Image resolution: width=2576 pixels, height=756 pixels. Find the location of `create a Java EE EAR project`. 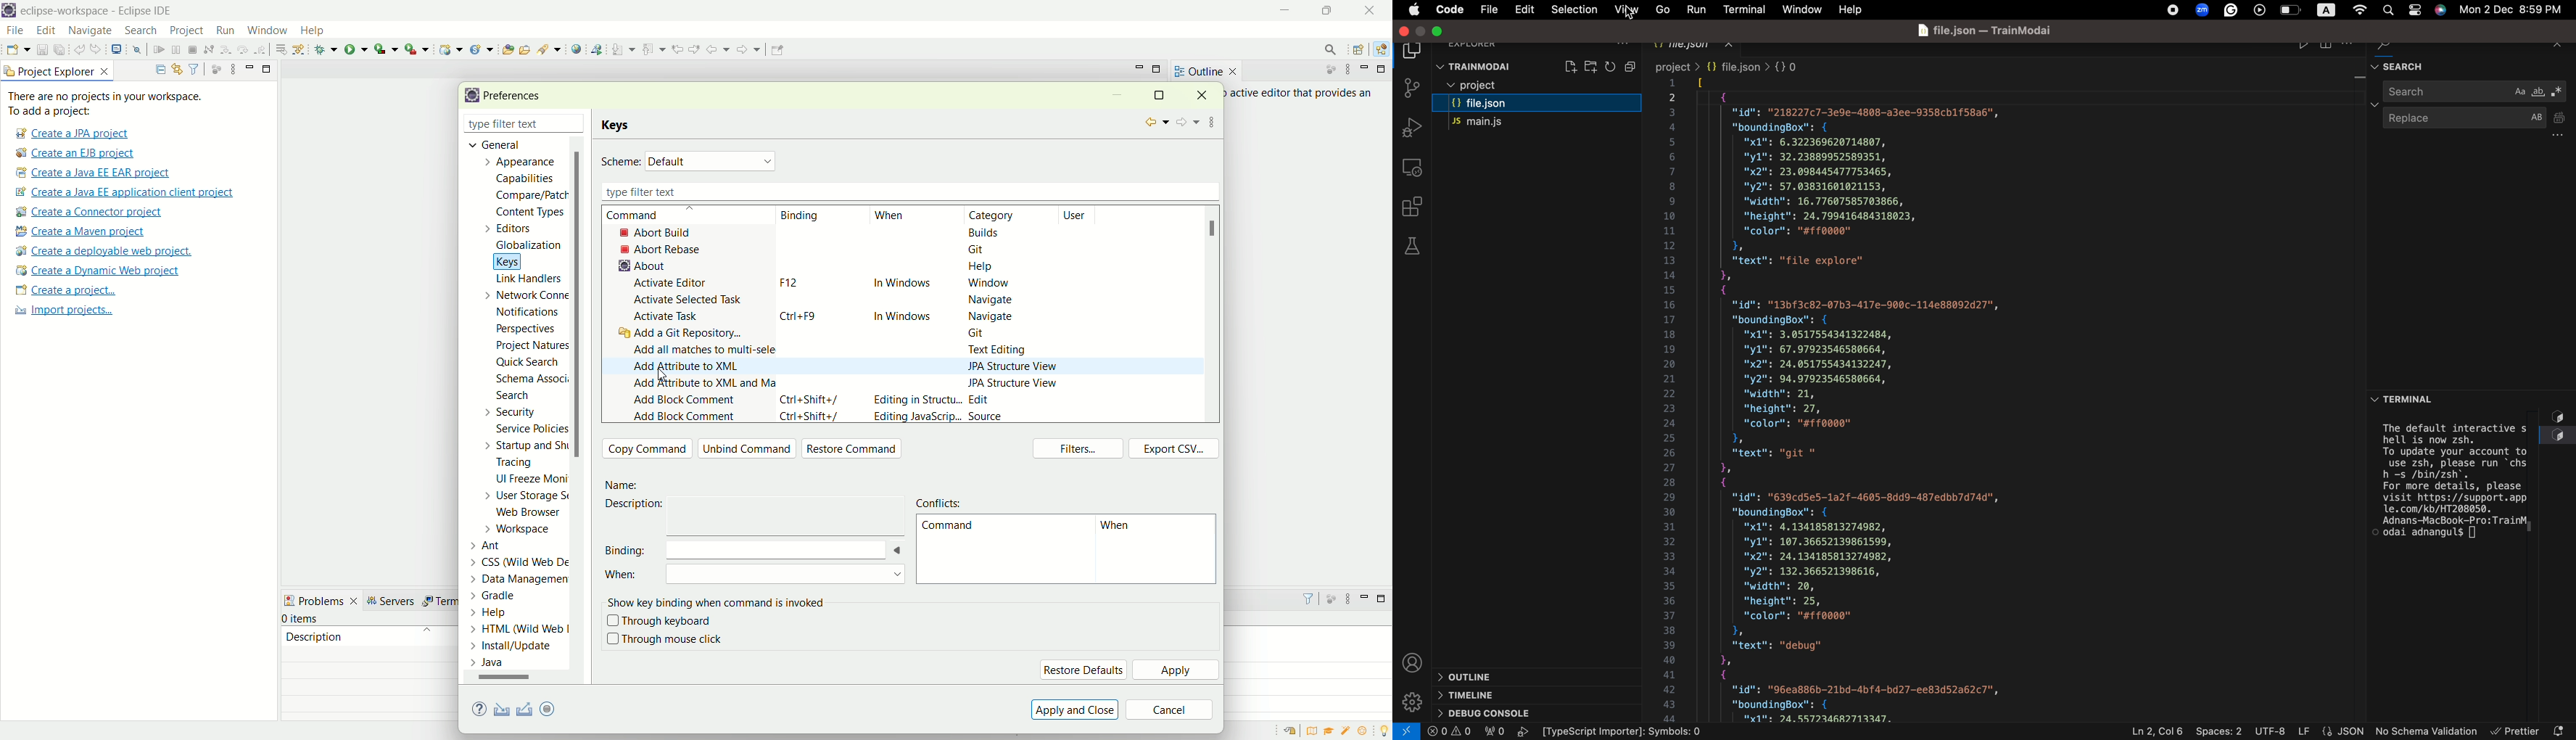

create a Java EE EAR project is located at coordinates (94, 173).